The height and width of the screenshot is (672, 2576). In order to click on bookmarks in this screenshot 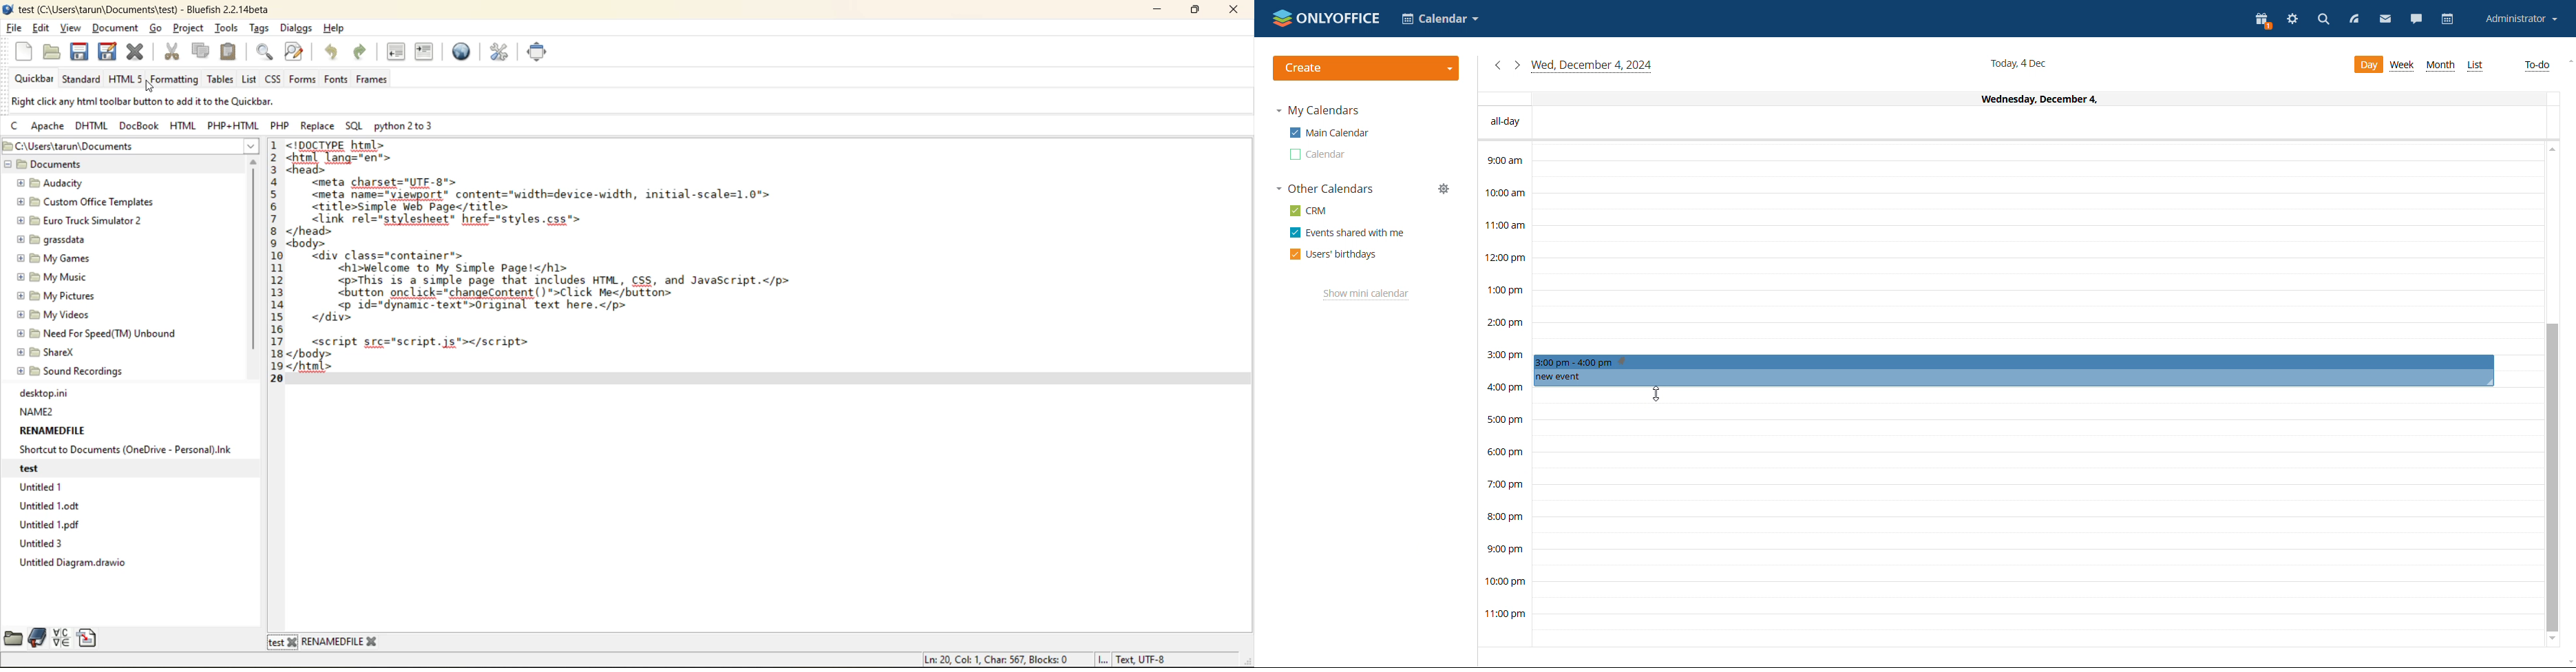, I will do `click(38, 639)`.